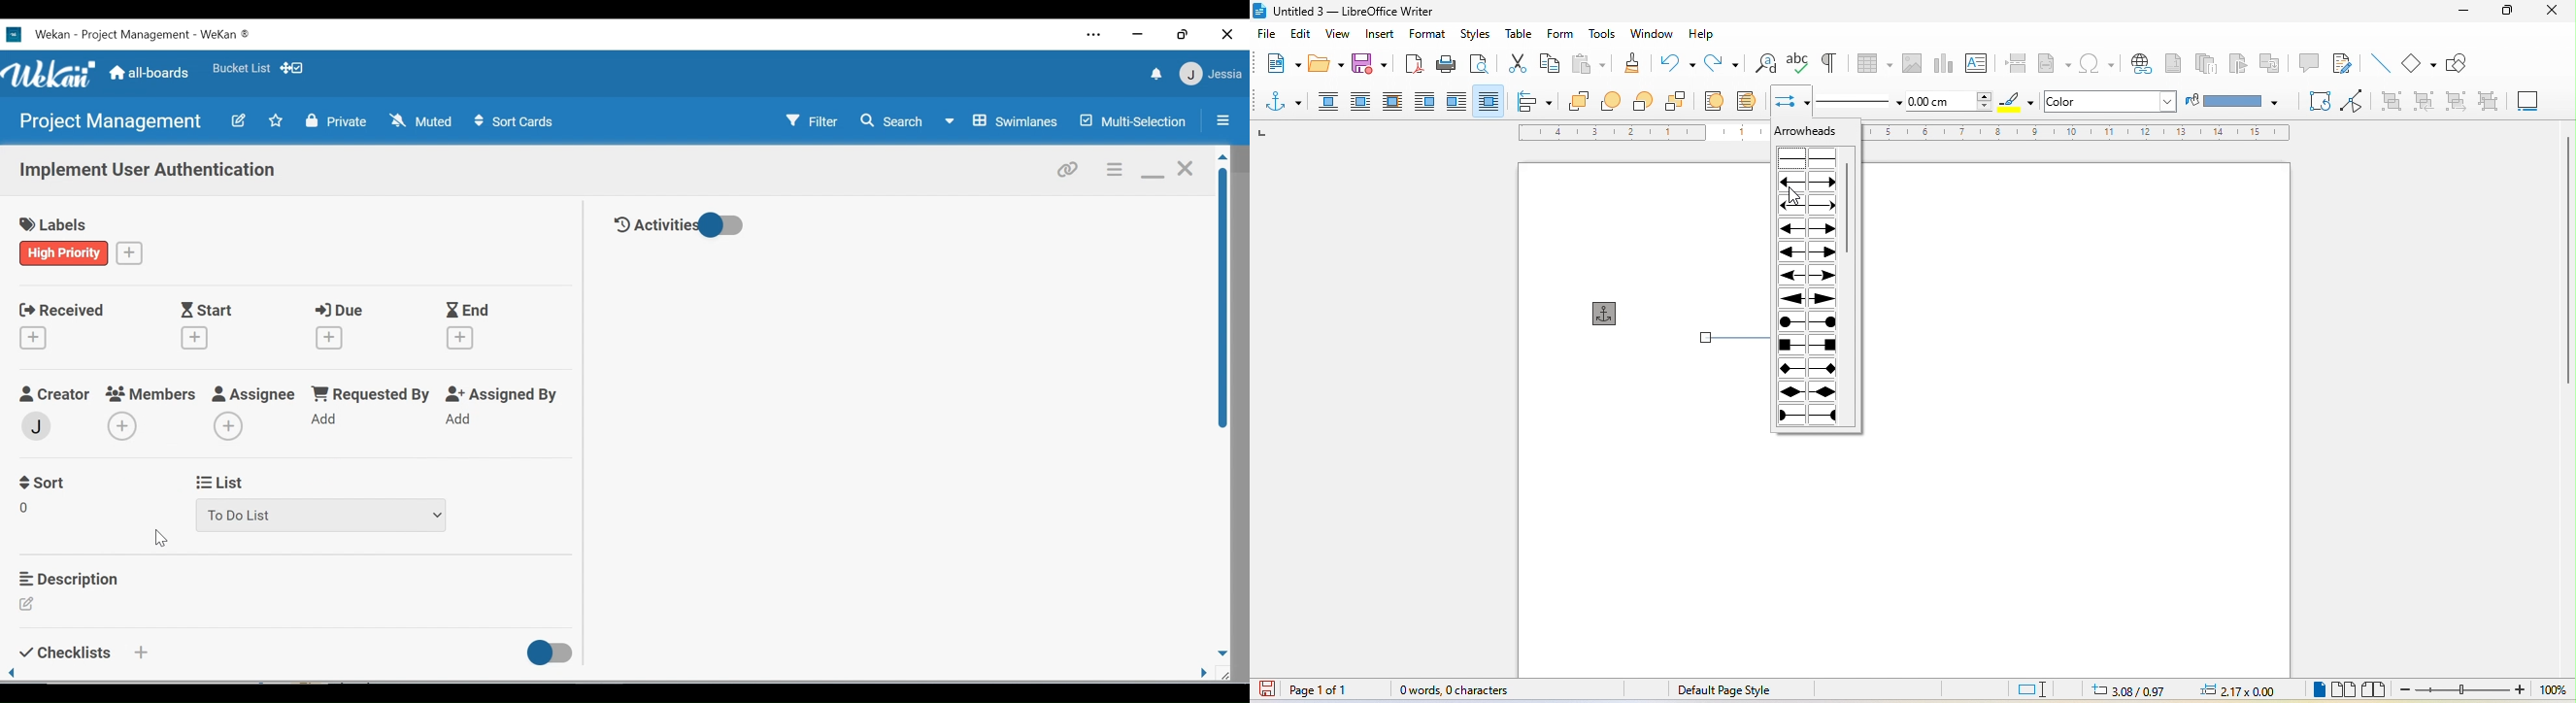 The width and height of the screenshot is (2576, 728). What do you see at coordinates (2453, 100) in the screenshot?
I see `exit group` at bounding box center [2453, 100].